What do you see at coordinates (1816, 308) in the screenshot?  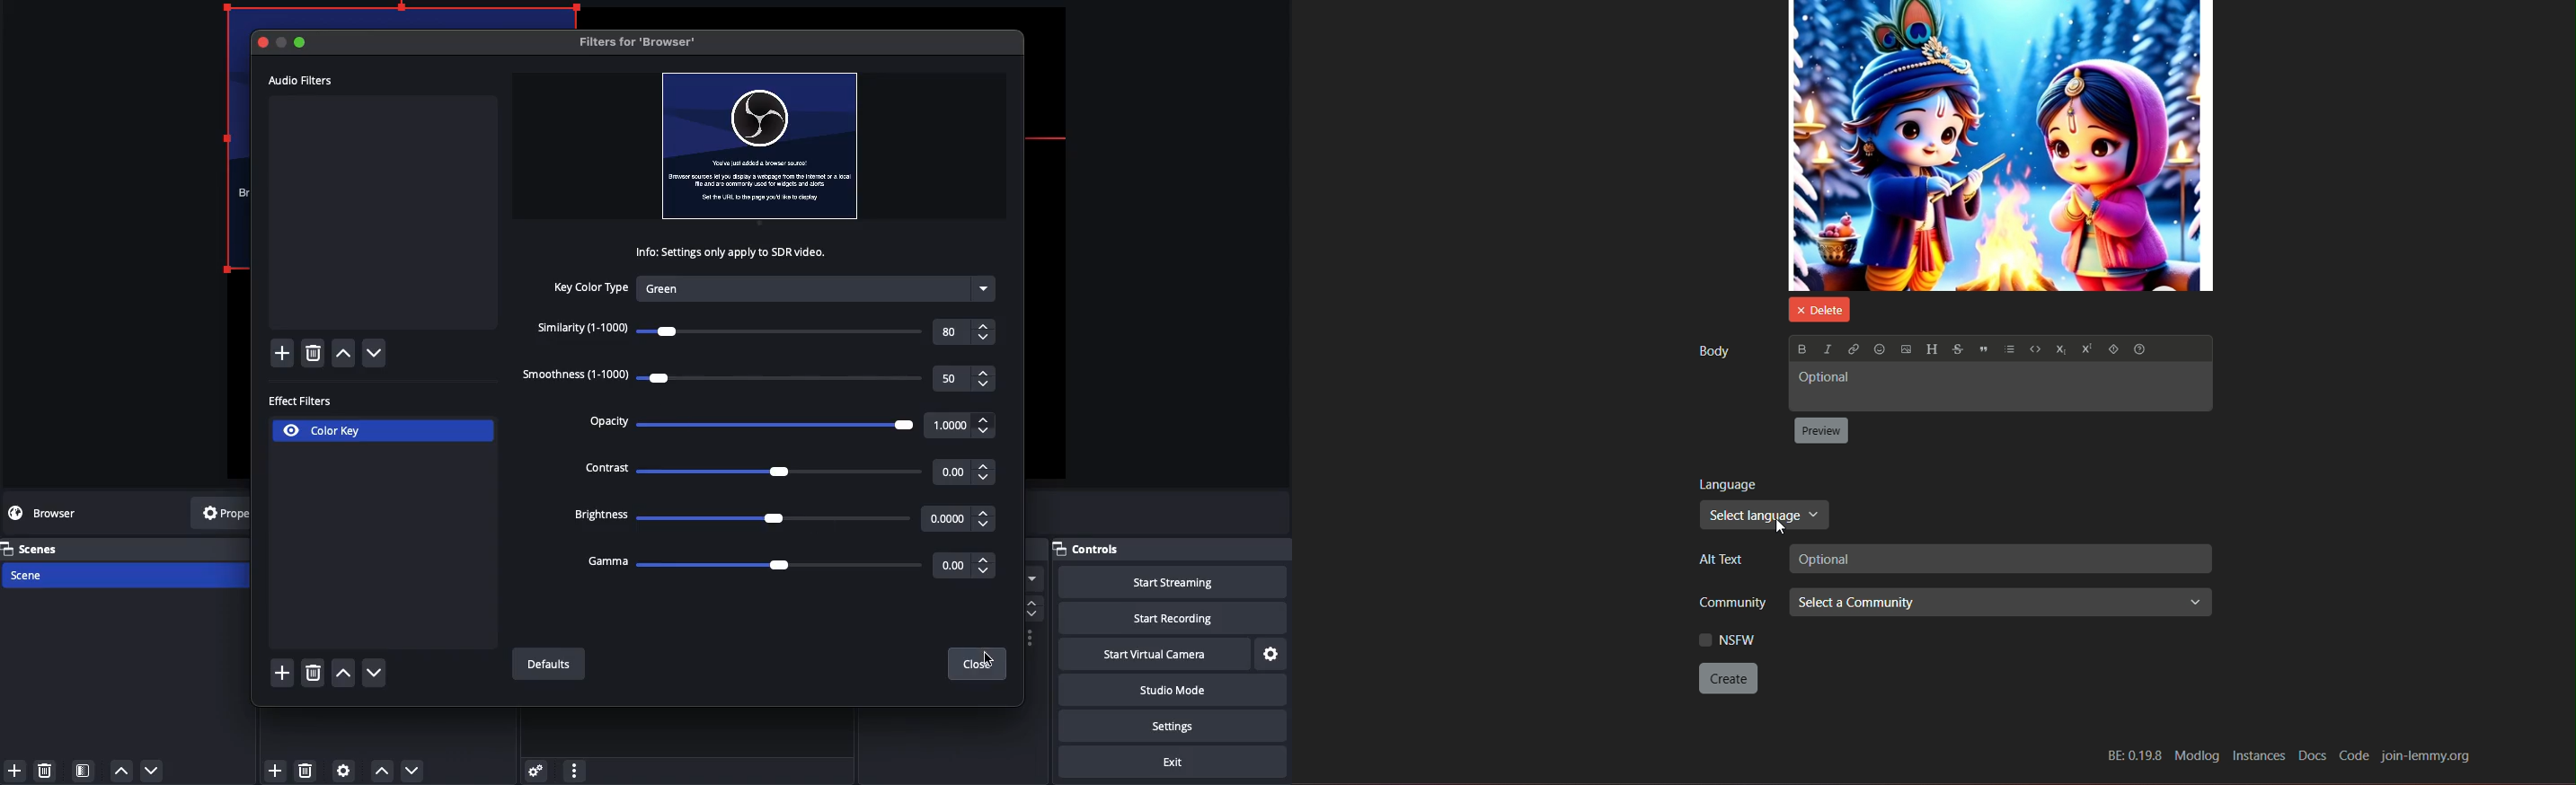 I see `delete` at bounding box center [1816, 308].